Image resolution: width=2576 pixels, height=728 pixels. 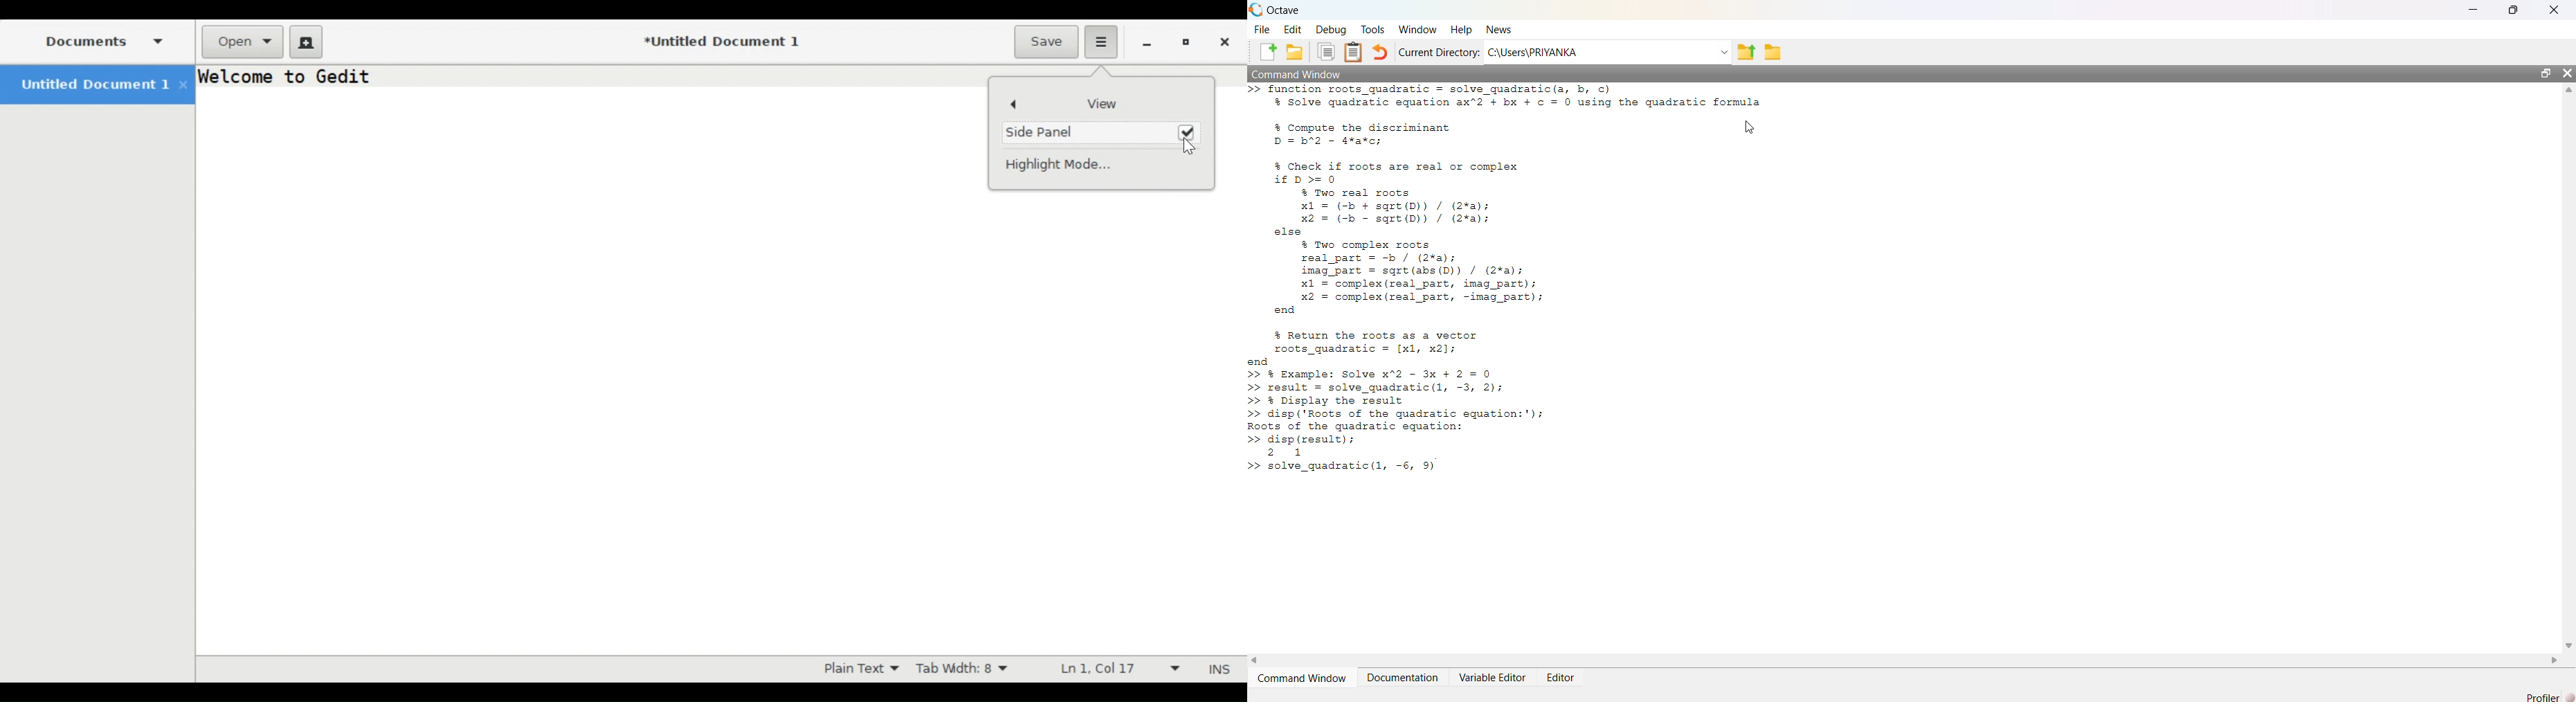 What do you see at coordinates (1301, 72) in the screenshot?
I see `Command Window` at bounding box center [1301, 72].